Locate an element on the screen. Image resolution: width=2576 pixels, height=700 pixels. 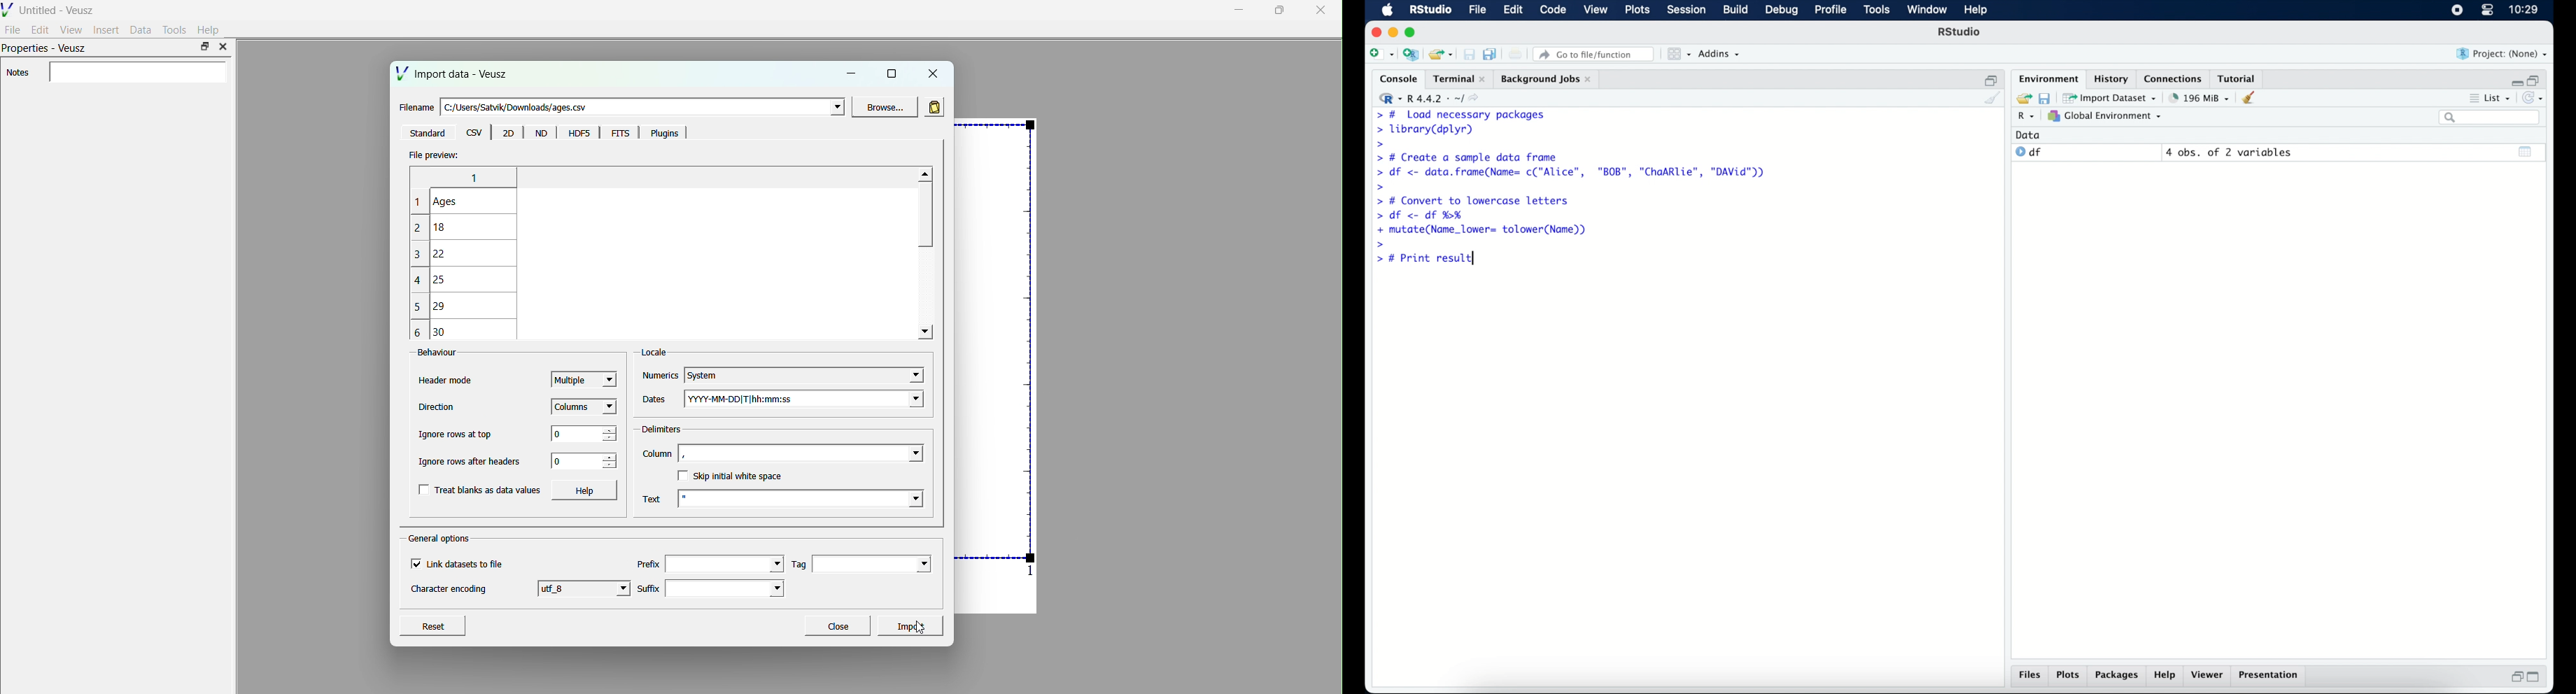
checkbox is located at coordinates (424, 490).